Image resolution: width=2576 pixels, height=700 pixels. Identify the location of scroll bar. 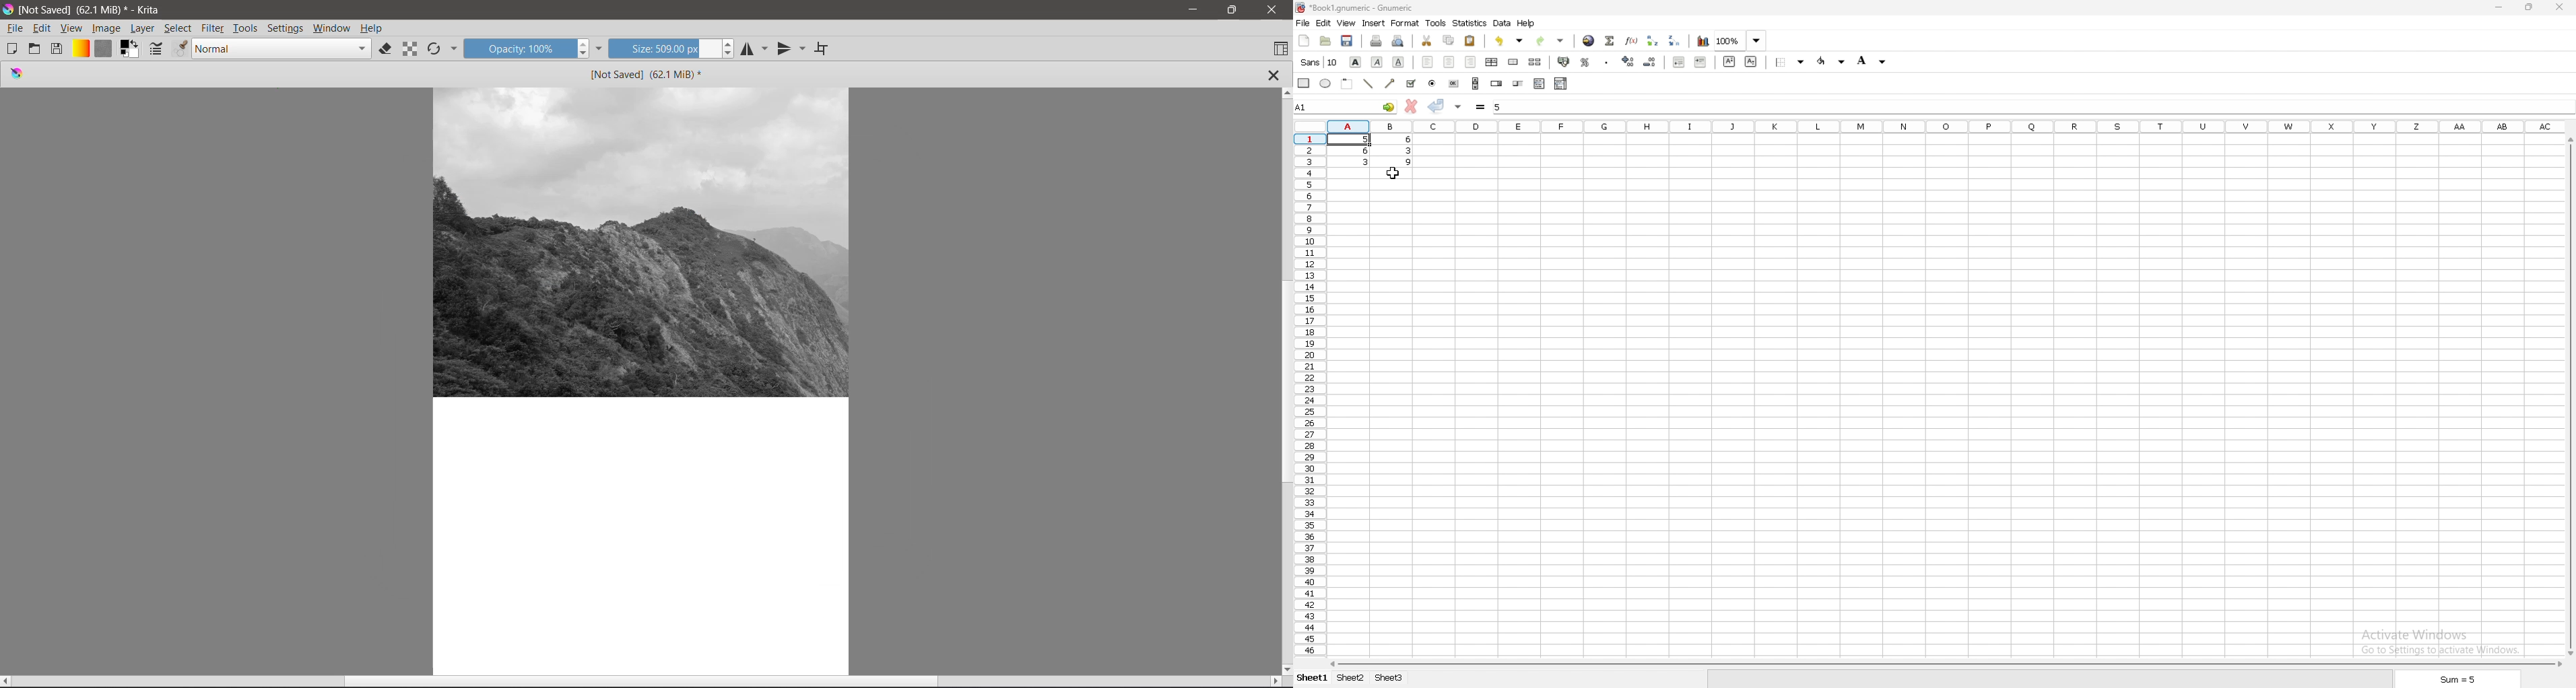
(1943, 663).